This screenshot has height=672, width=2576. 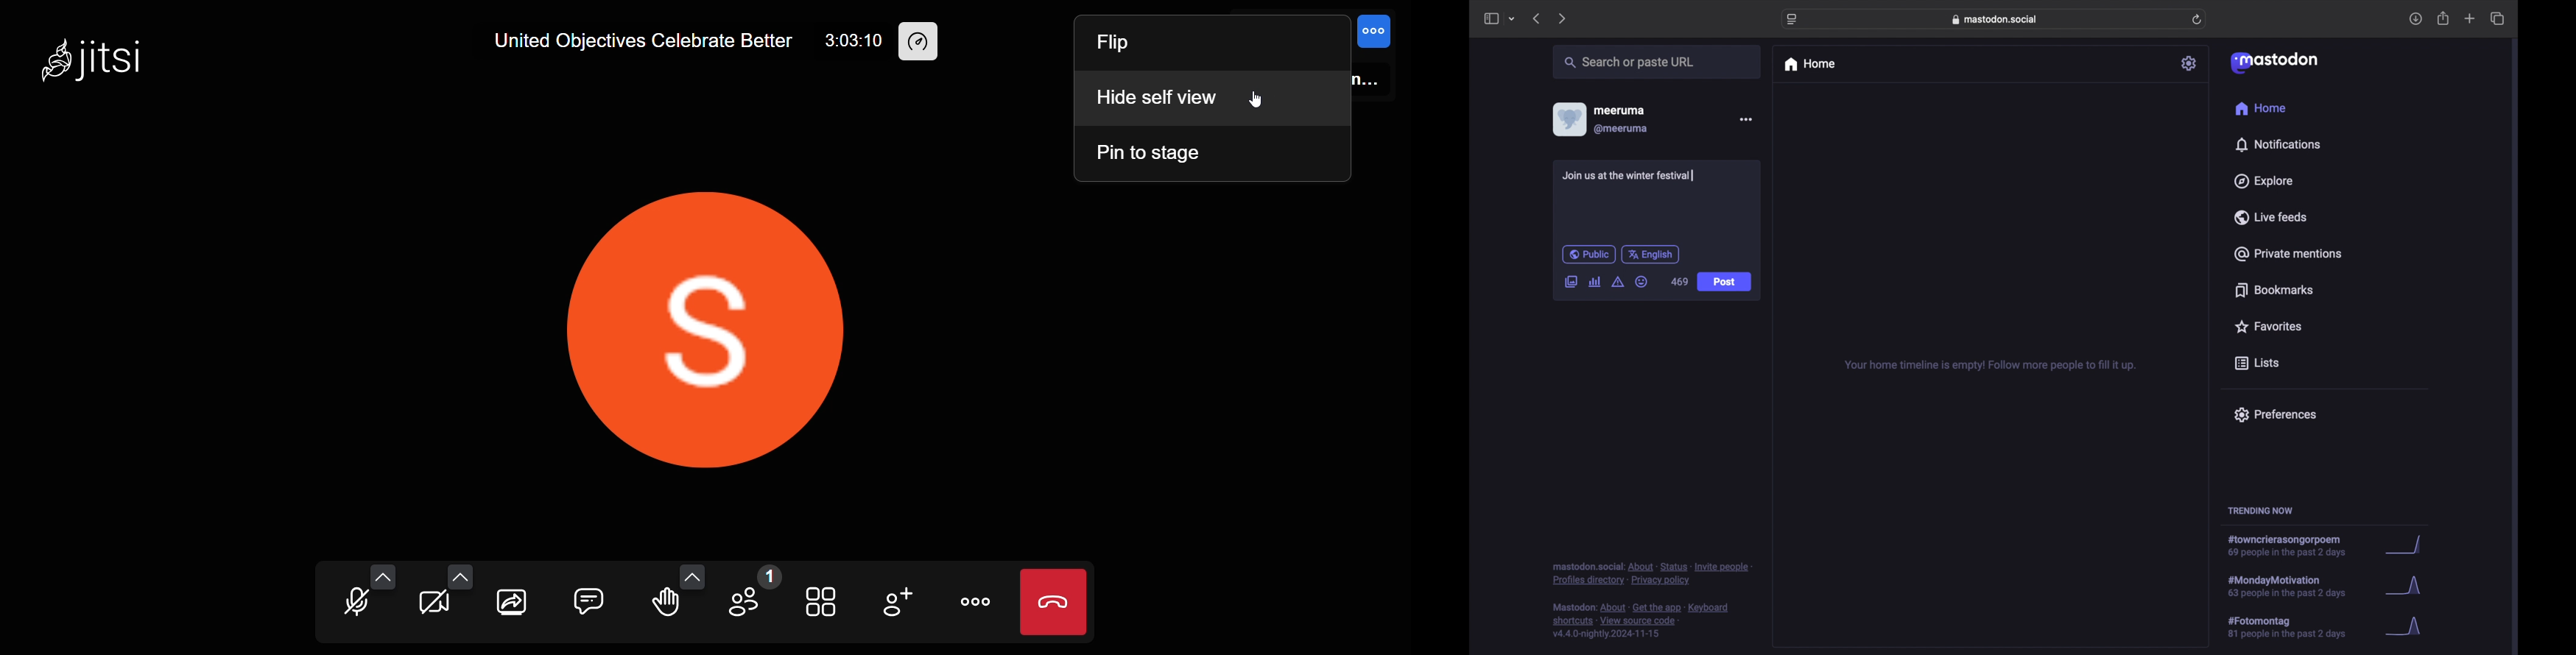 What do you see at coordinates (849, 41) in the screenshot?
I see `3:03:10` at bounding box center [849, 41].